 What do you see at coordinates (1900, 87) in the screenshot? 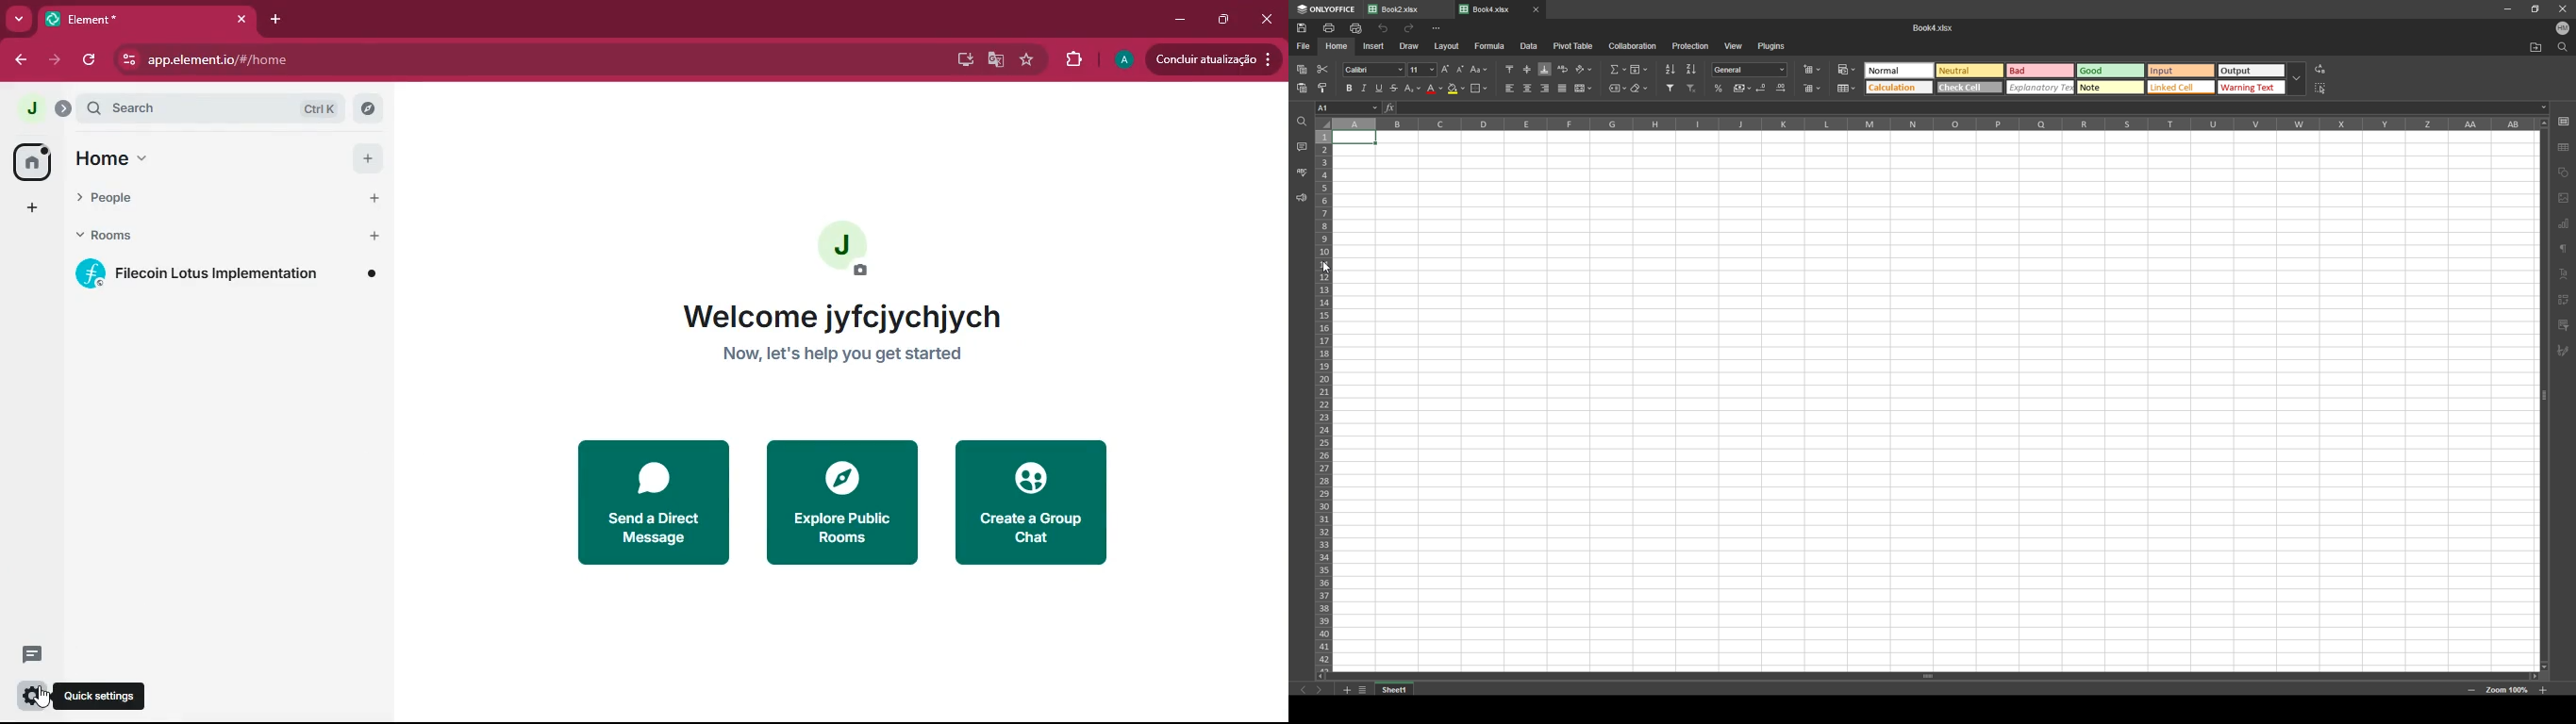
I see `Calculation` at bounding box center [1900, 87].